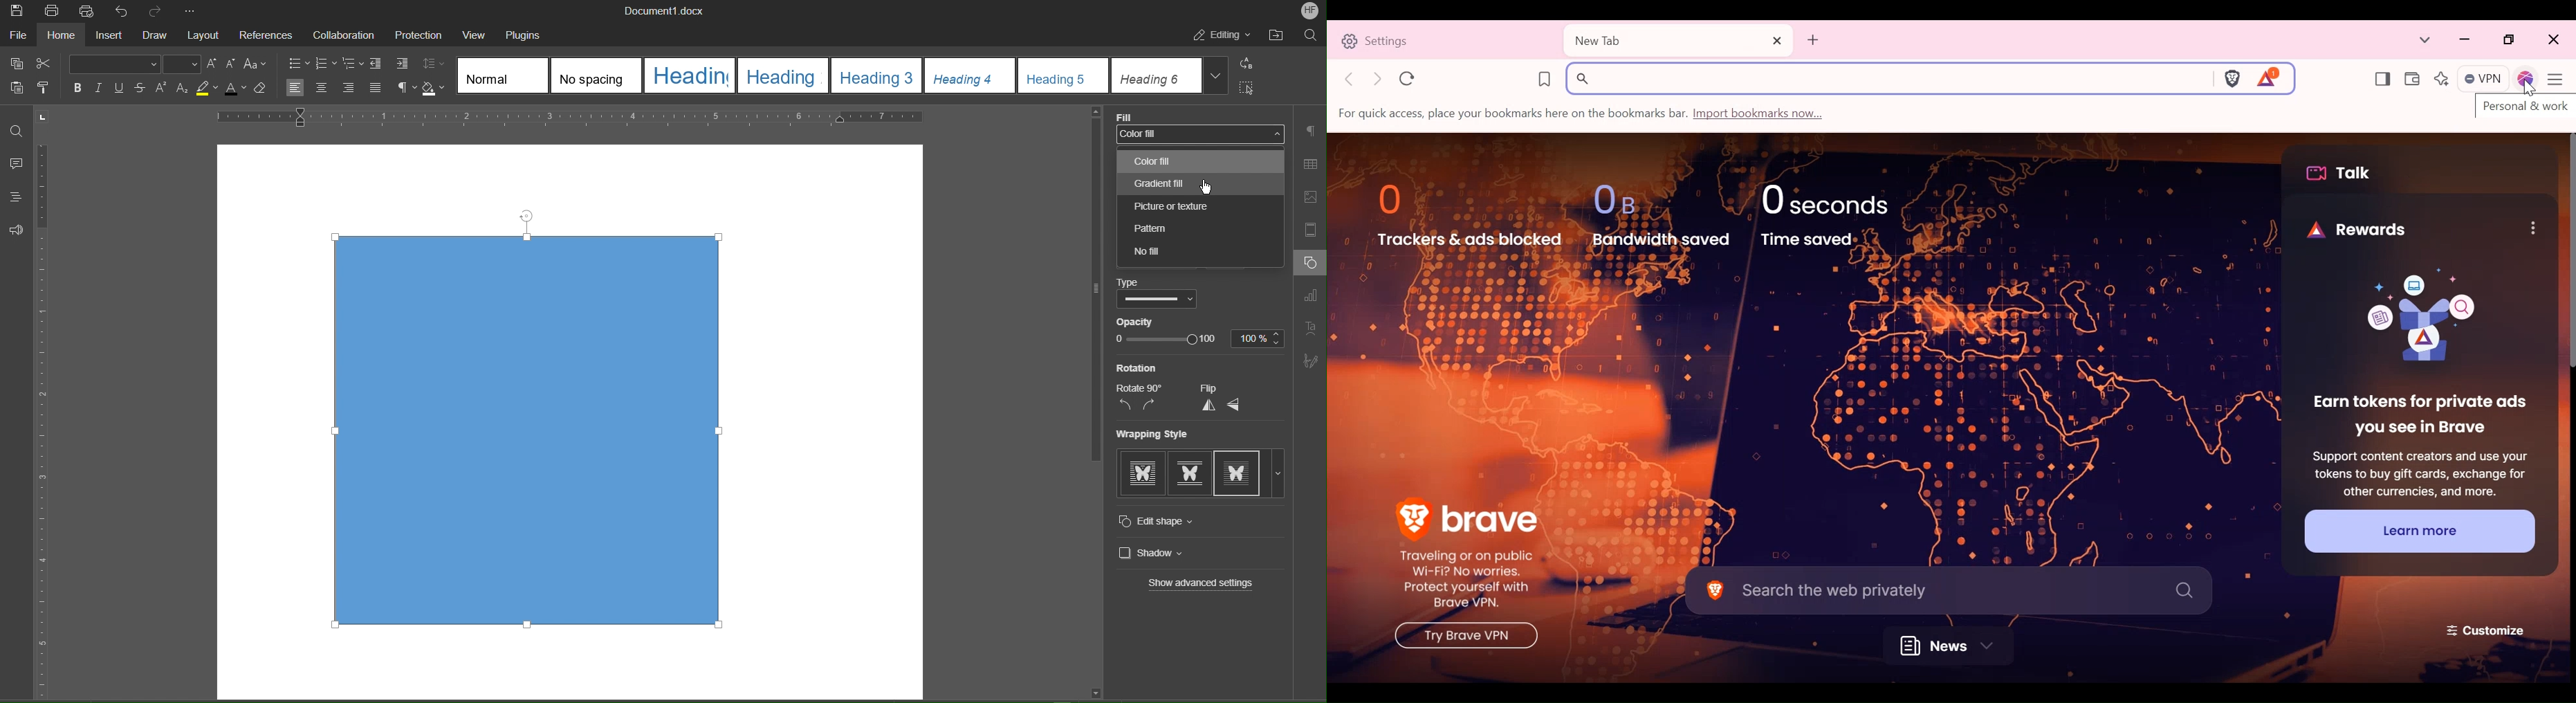 The width and height of the screenshot is (2576, 728). I want to click on Editing, so click(1221, 37).